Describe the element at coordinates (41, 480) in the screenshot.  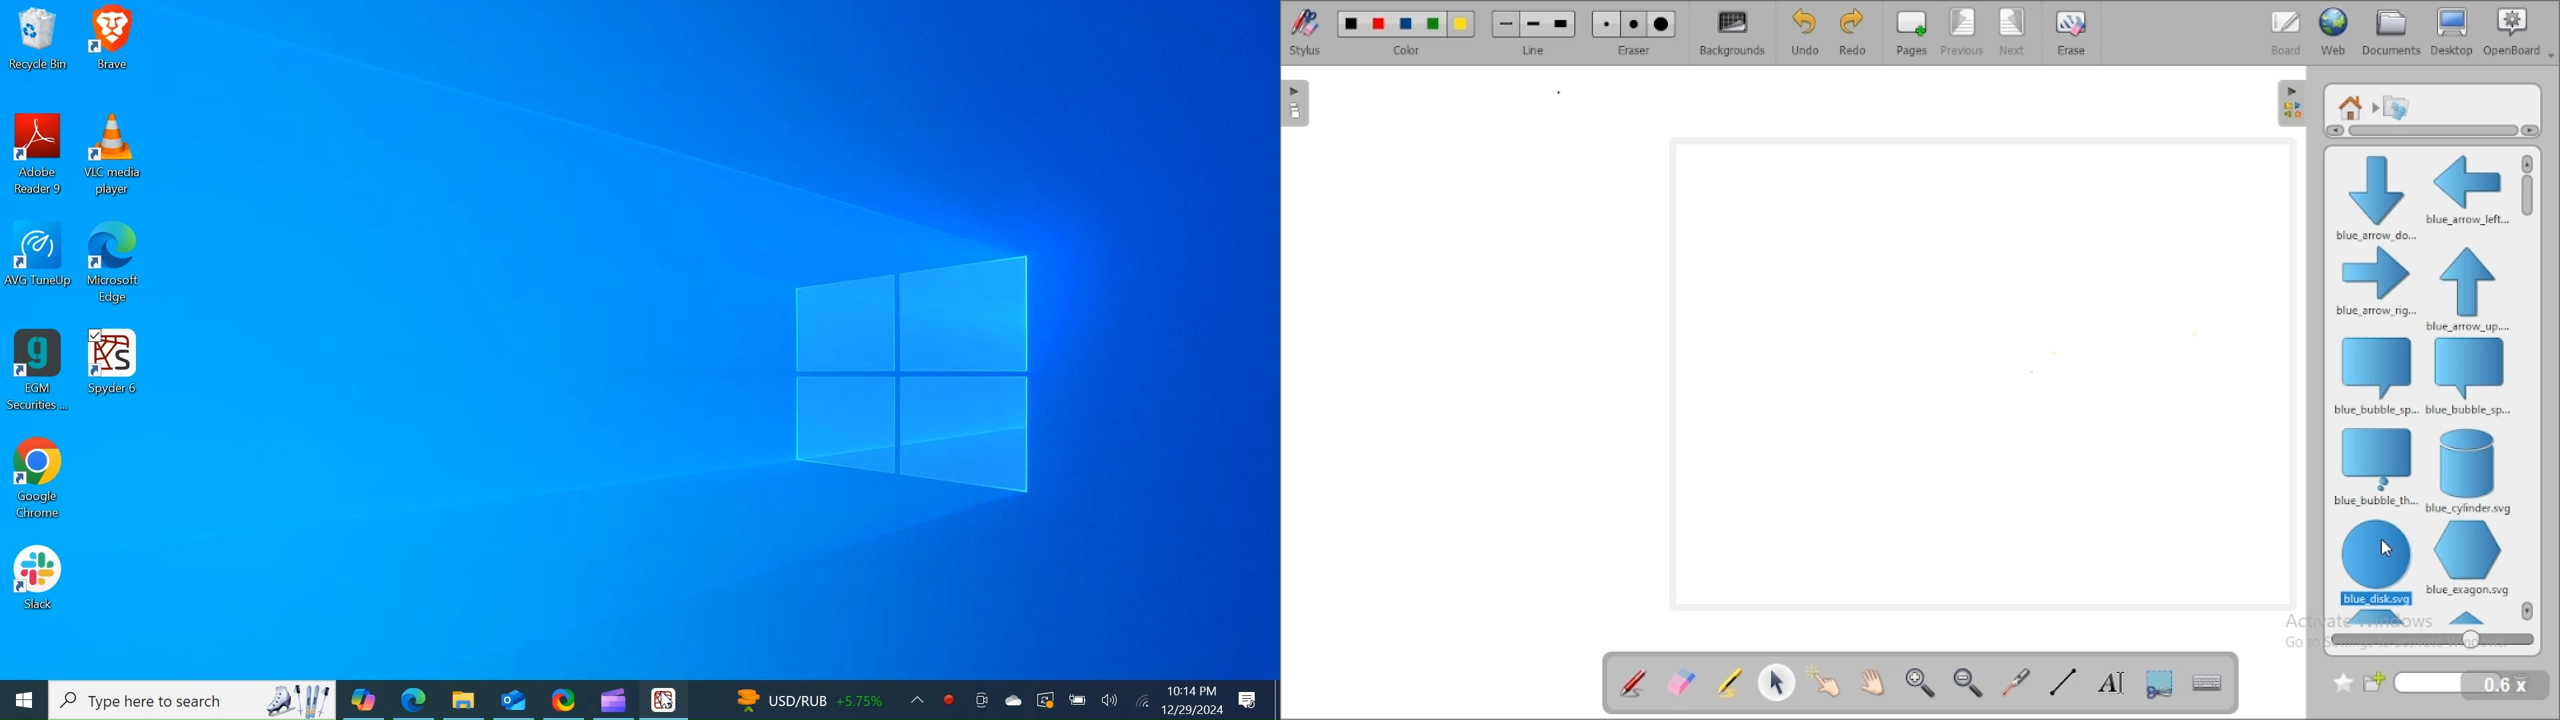
I see `Google Chrome Desktop Icon` at that location.